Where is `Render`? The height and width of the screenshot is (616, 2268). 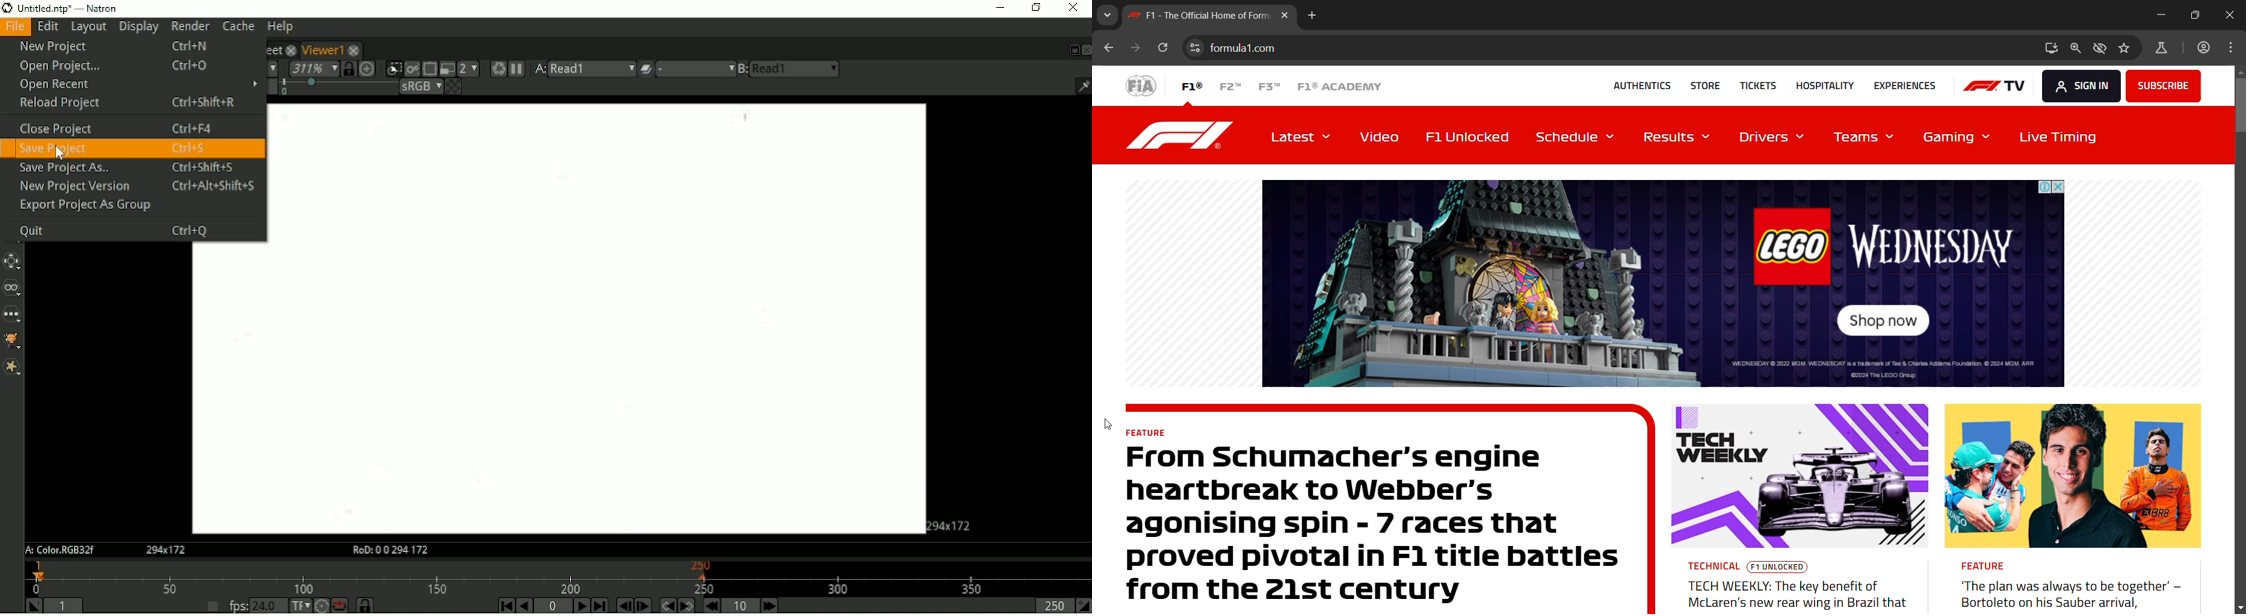 Render is located at coordinates (191, 26).